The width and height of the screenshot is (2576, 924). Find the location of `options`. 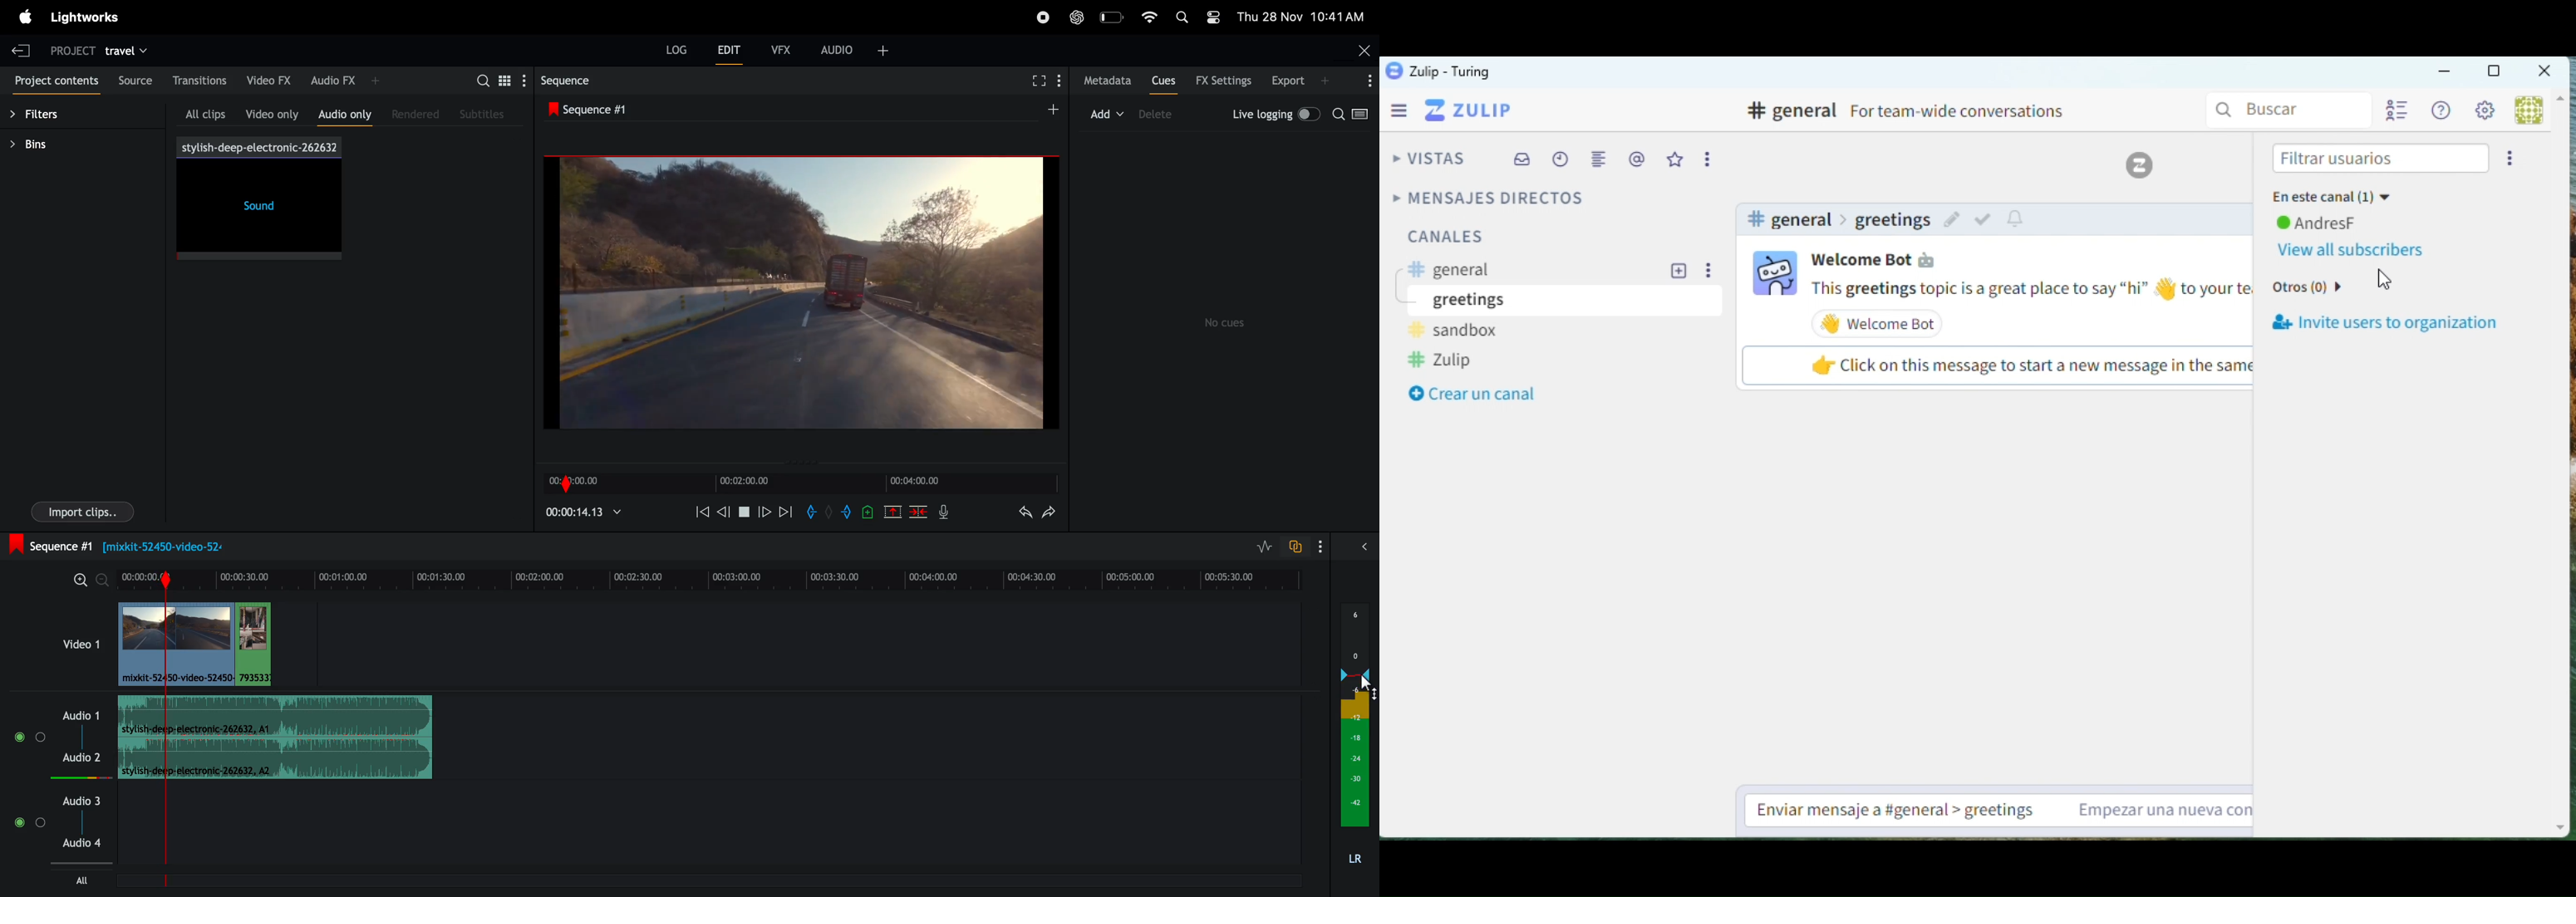

options is located at coordinates (2510, 159).